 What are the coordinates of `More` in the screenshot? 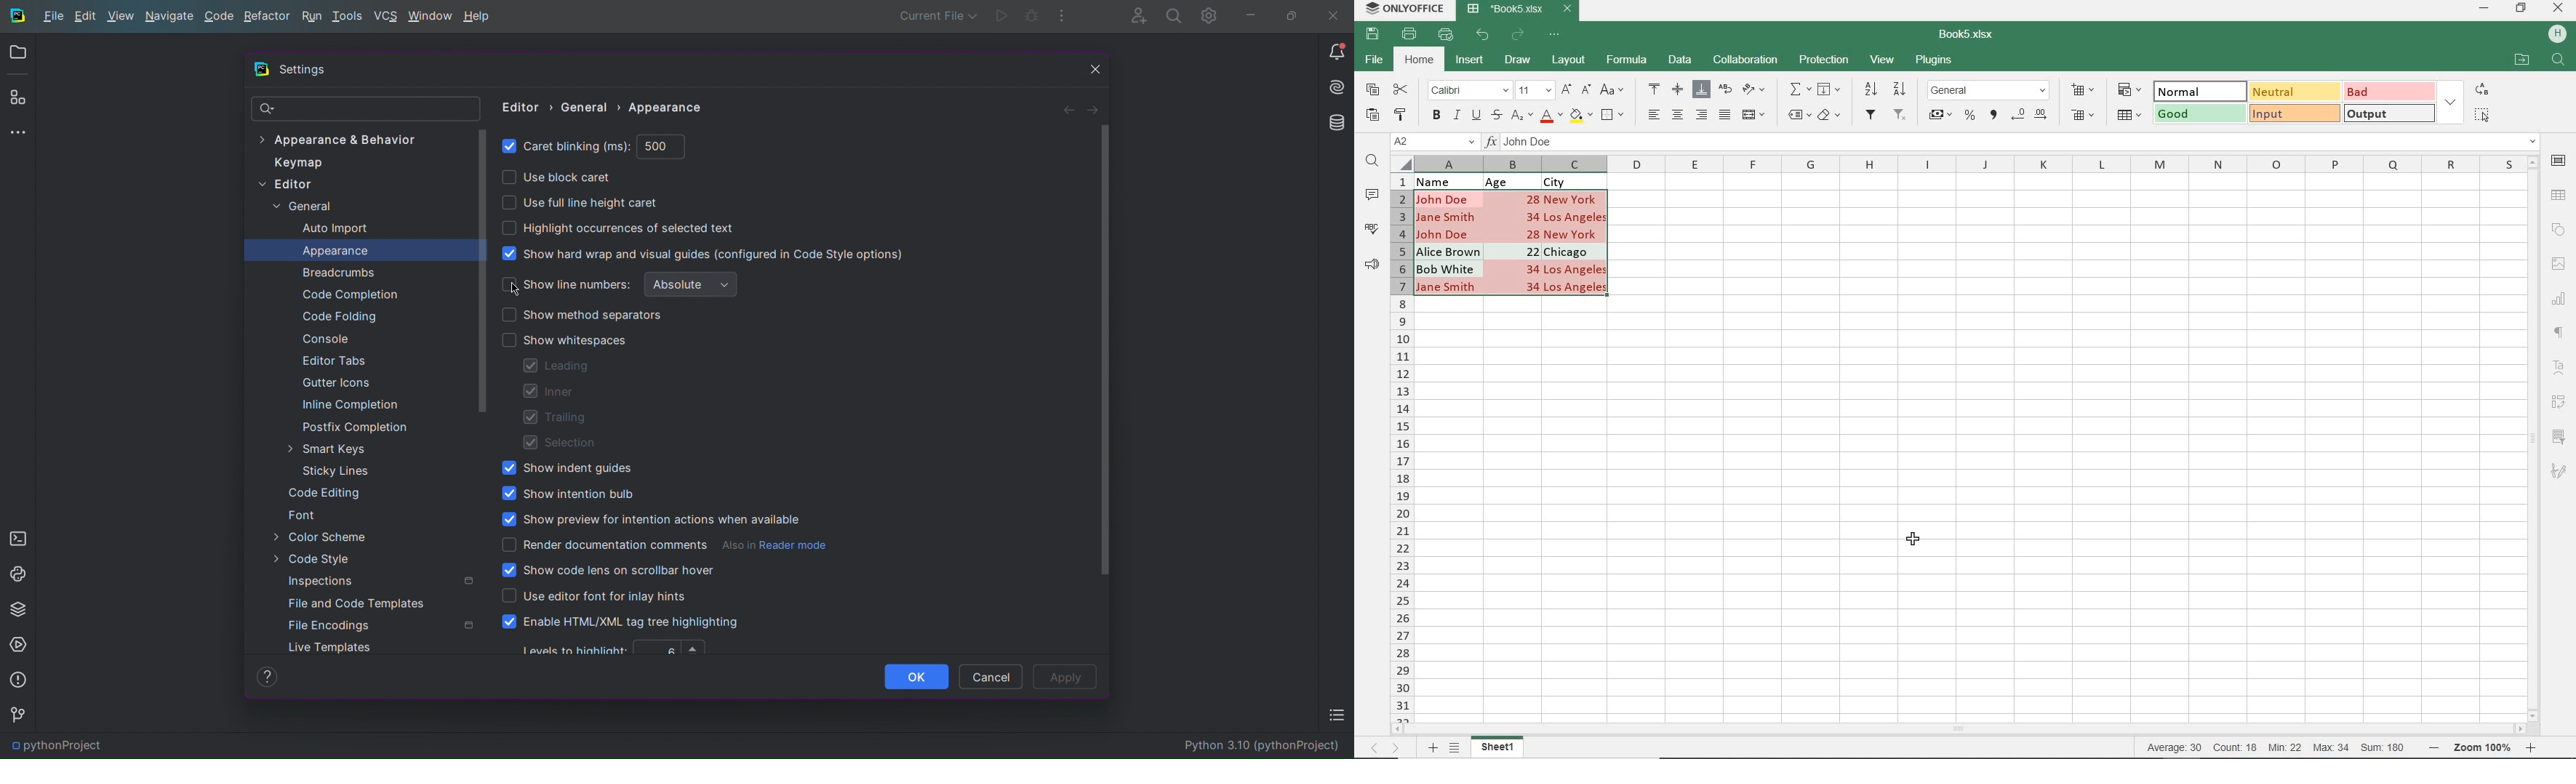 It's located at (20, 133).